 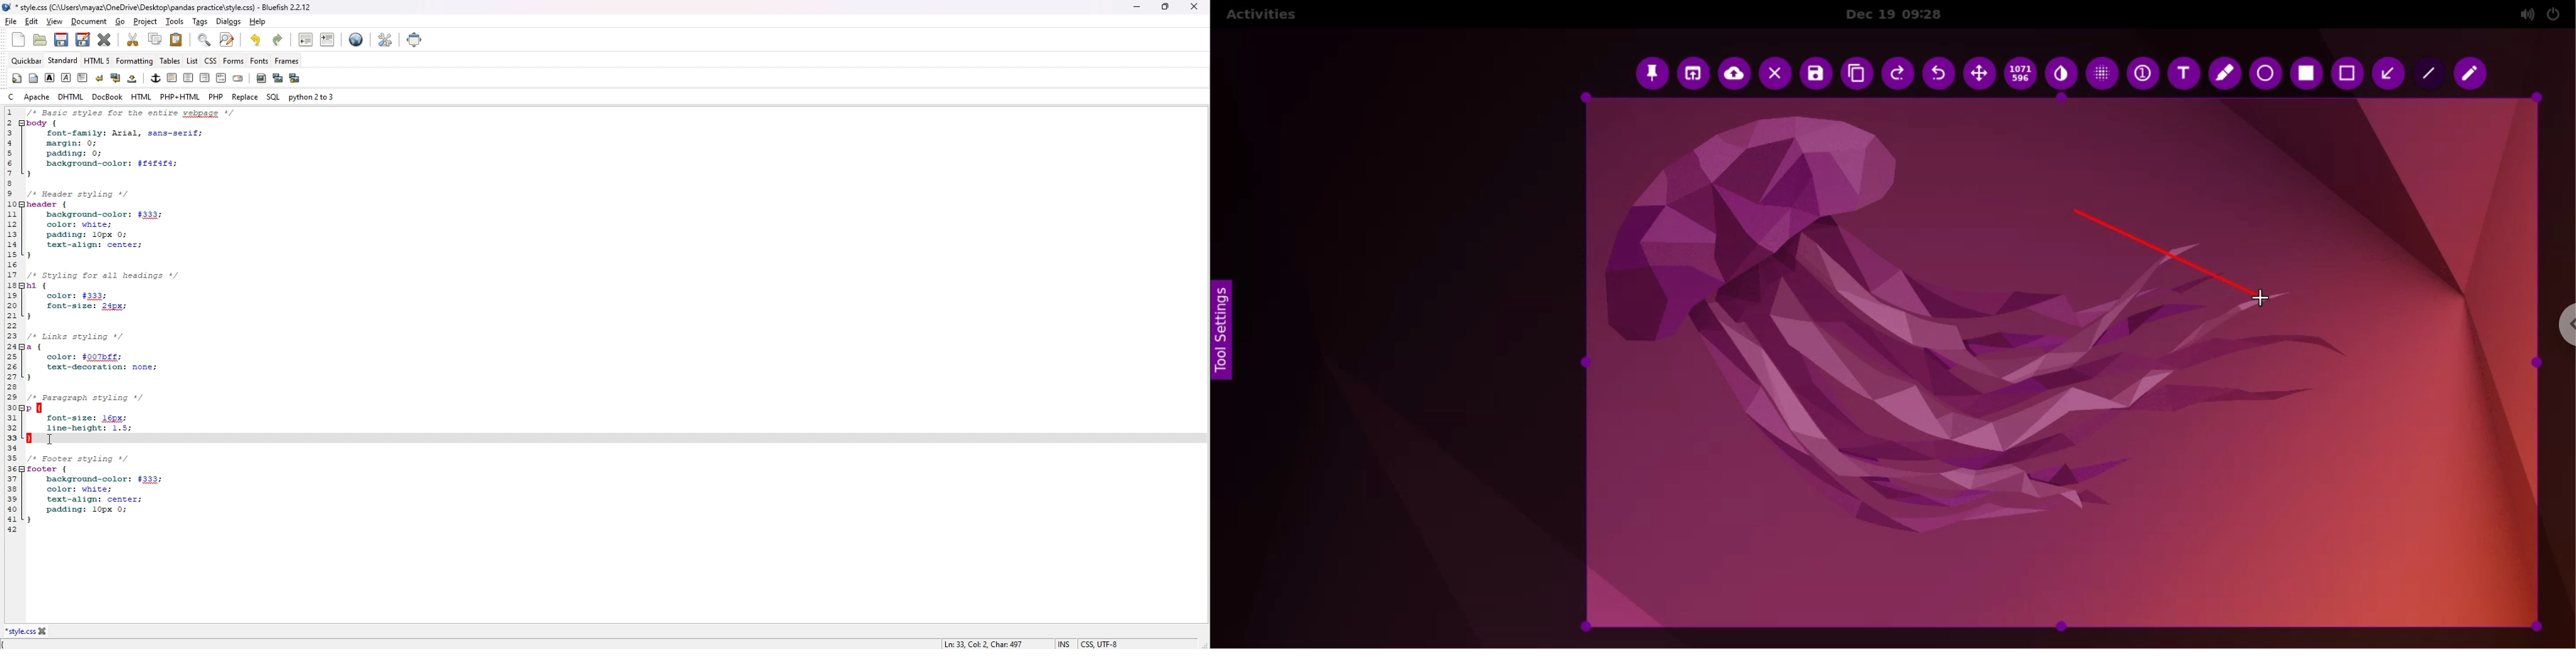 I want to click on dialogs, so click(x=228, y=21).